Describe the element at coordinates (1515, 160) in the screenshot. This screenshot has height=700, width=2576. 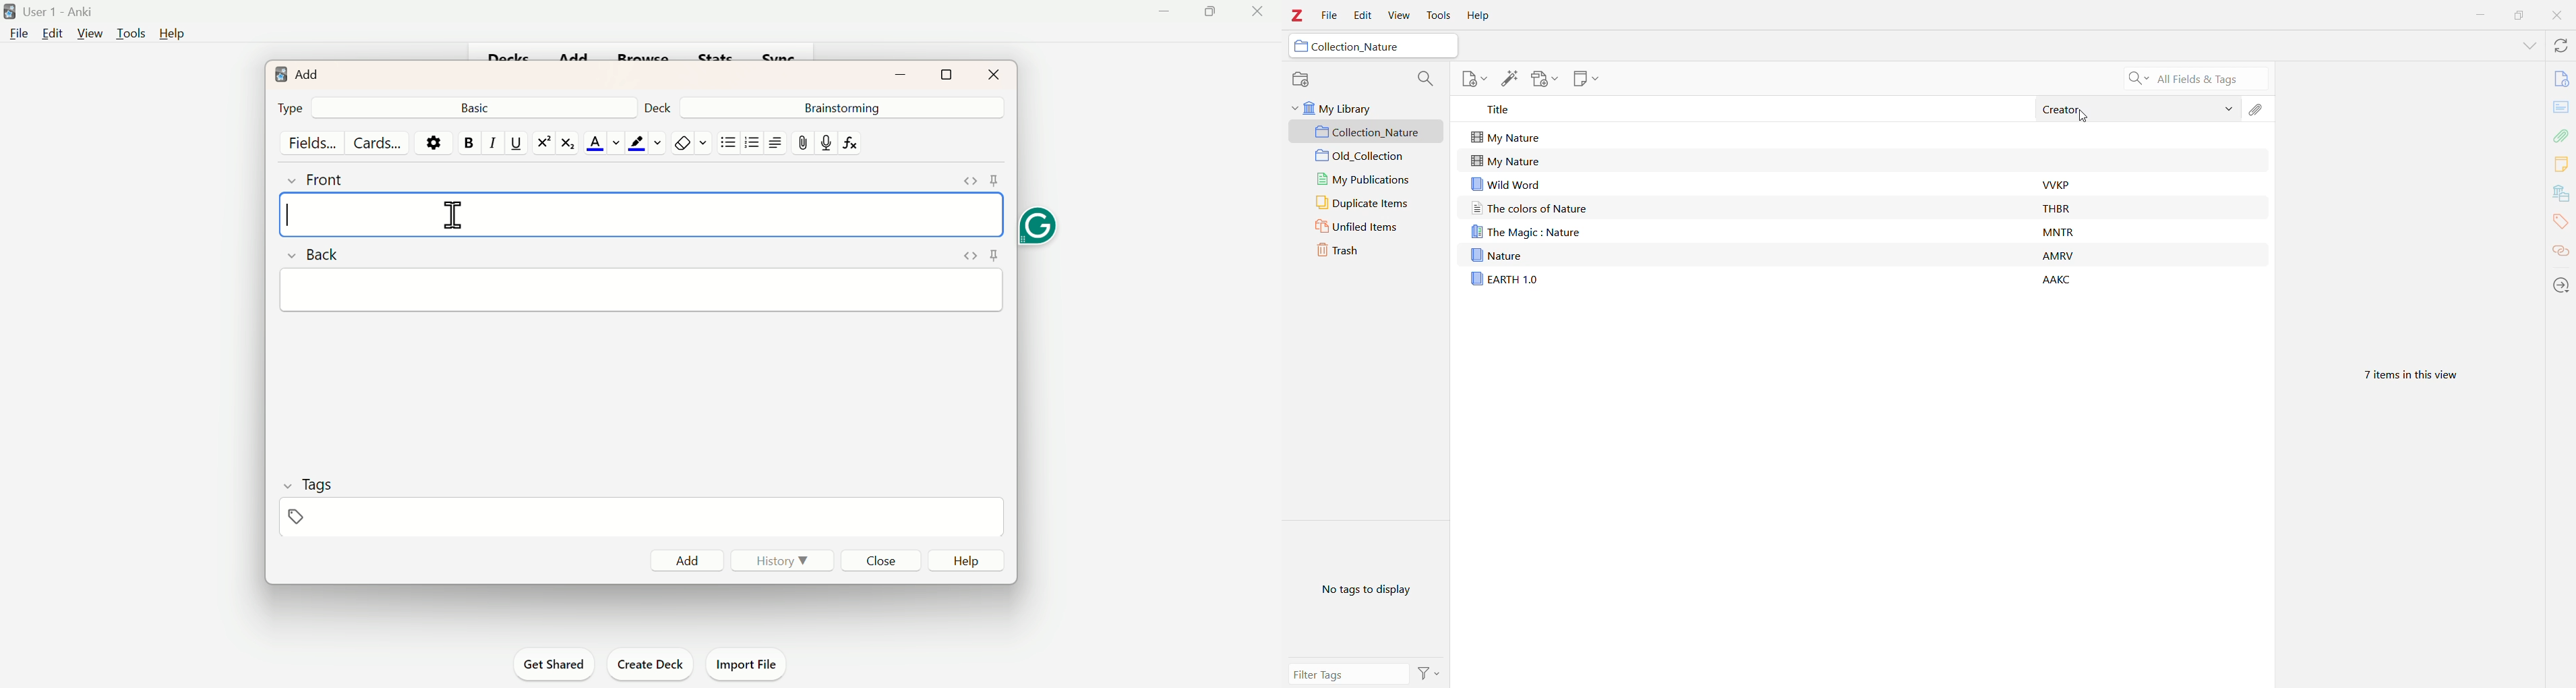
I see `My nature` at that location.